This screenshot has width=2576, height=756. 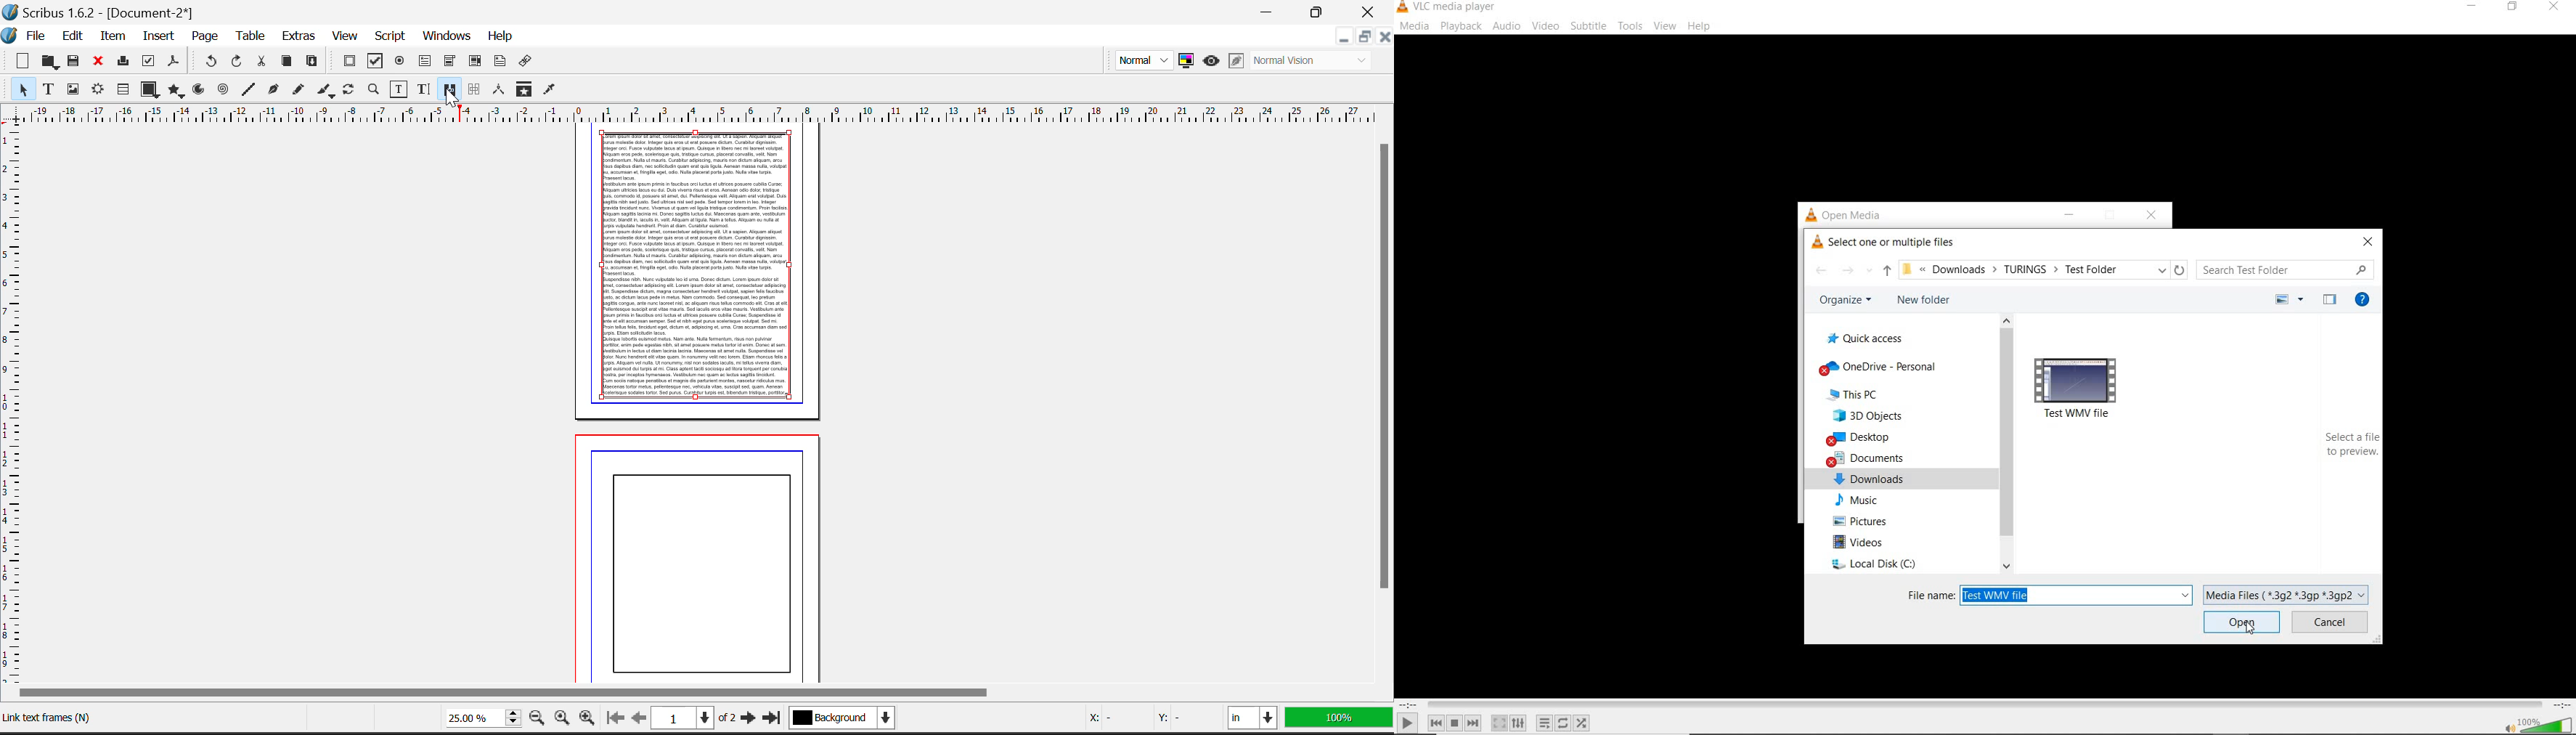 What do you see at coordinates (349, 62) in the screenshot?
I see `PDF Checkbox` at bounding box center [349, 62].